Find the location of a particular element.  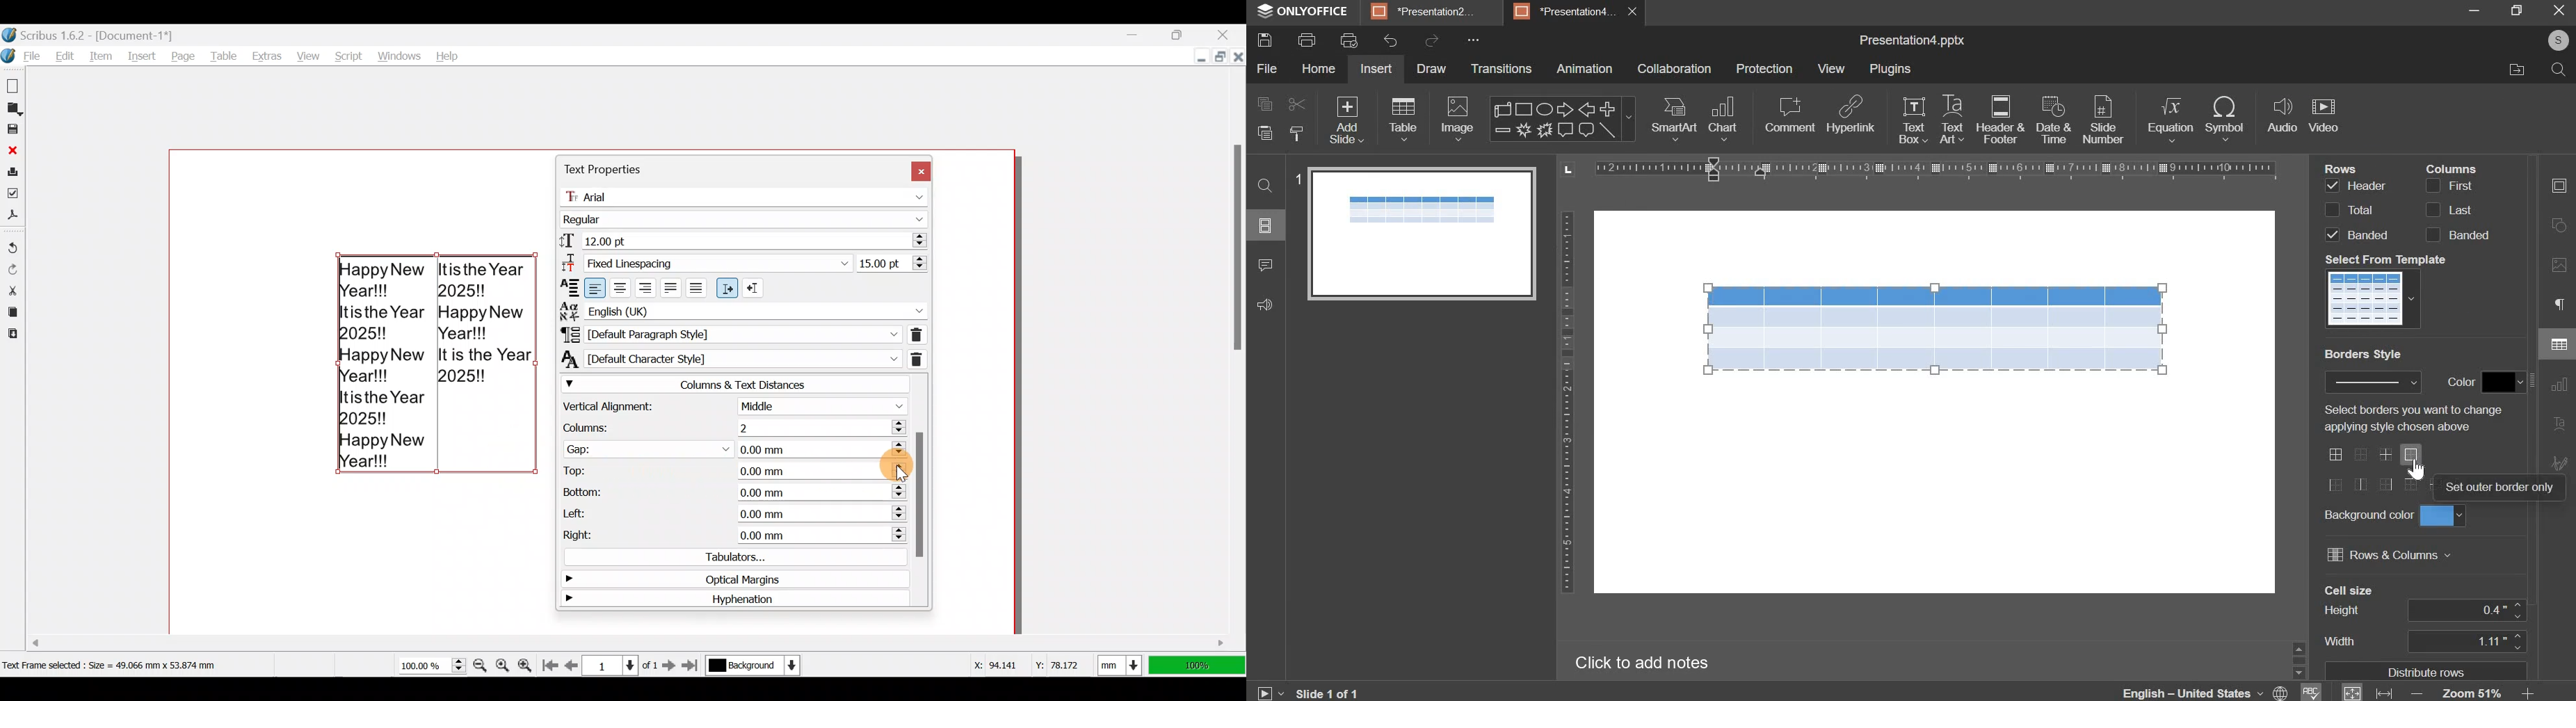

paste is located at coordinates (1264, 132).